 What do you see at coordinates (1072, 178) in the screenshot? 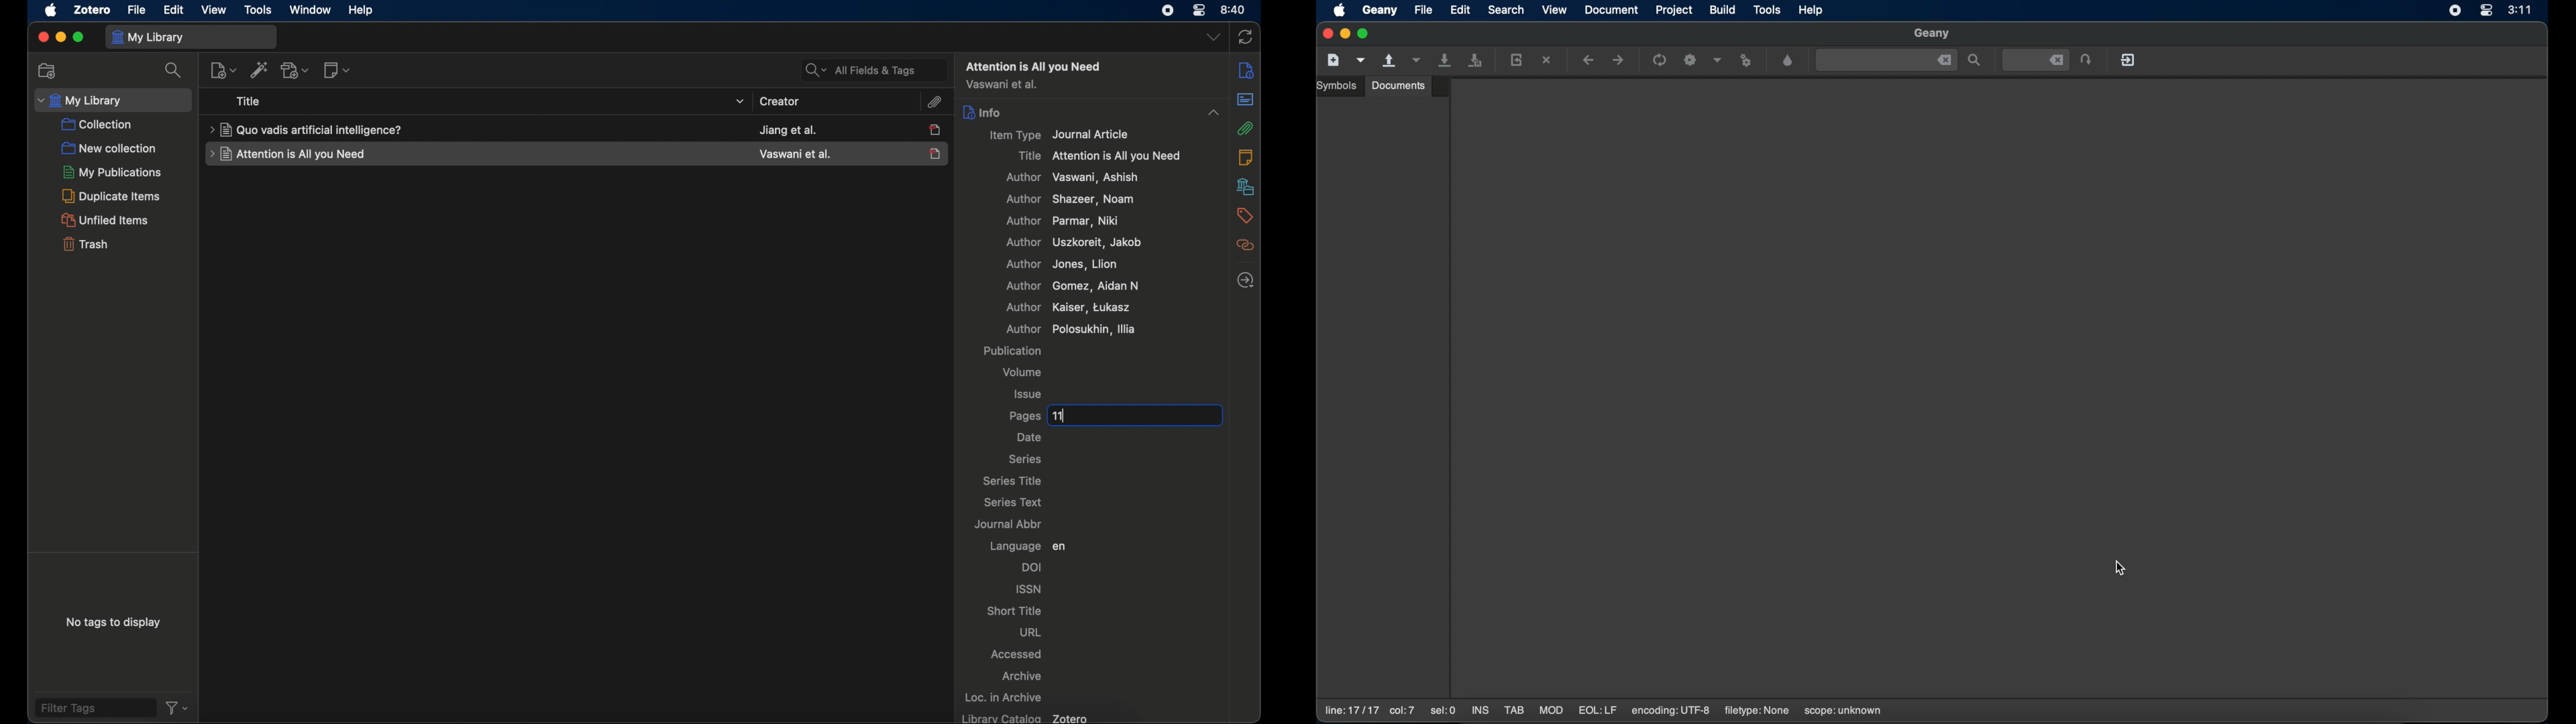
I see `author vaswani, ashish` at bounding box center [1072, 178].